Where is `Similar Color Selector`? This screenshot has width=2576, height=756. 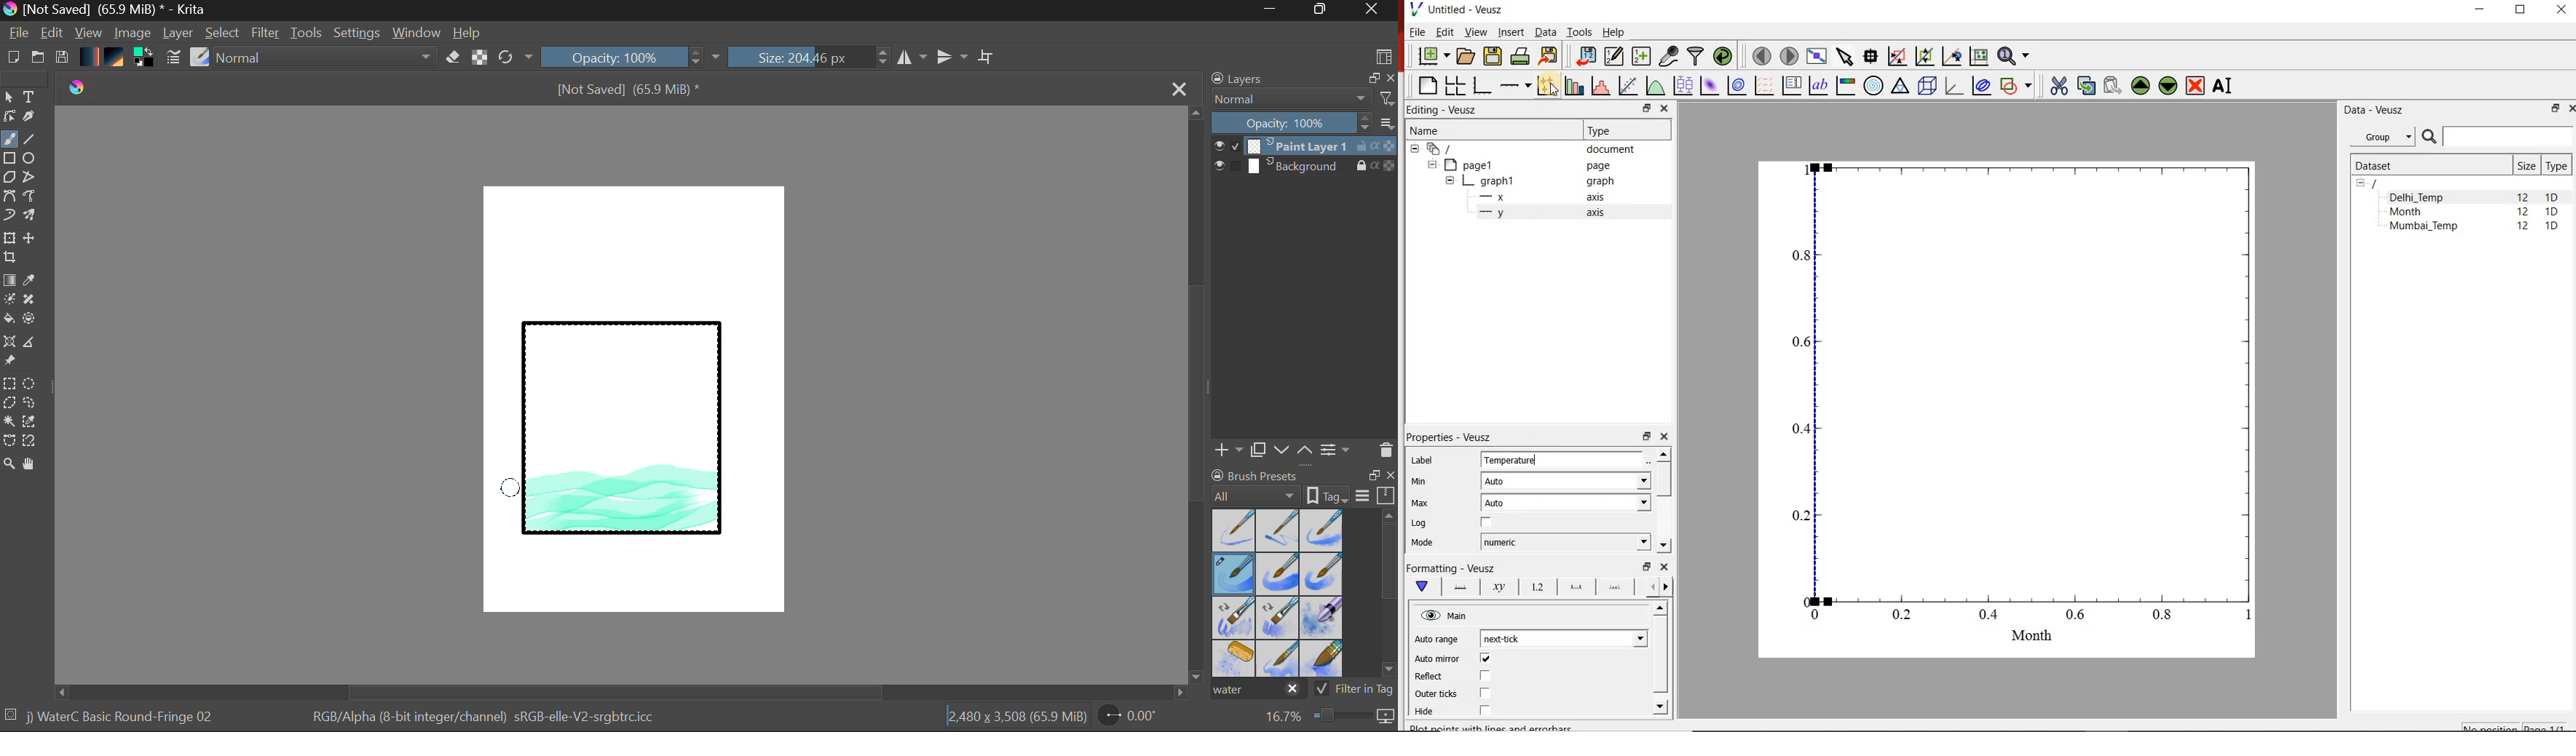 Similar Color Selector is located at coordinates (33, 422).